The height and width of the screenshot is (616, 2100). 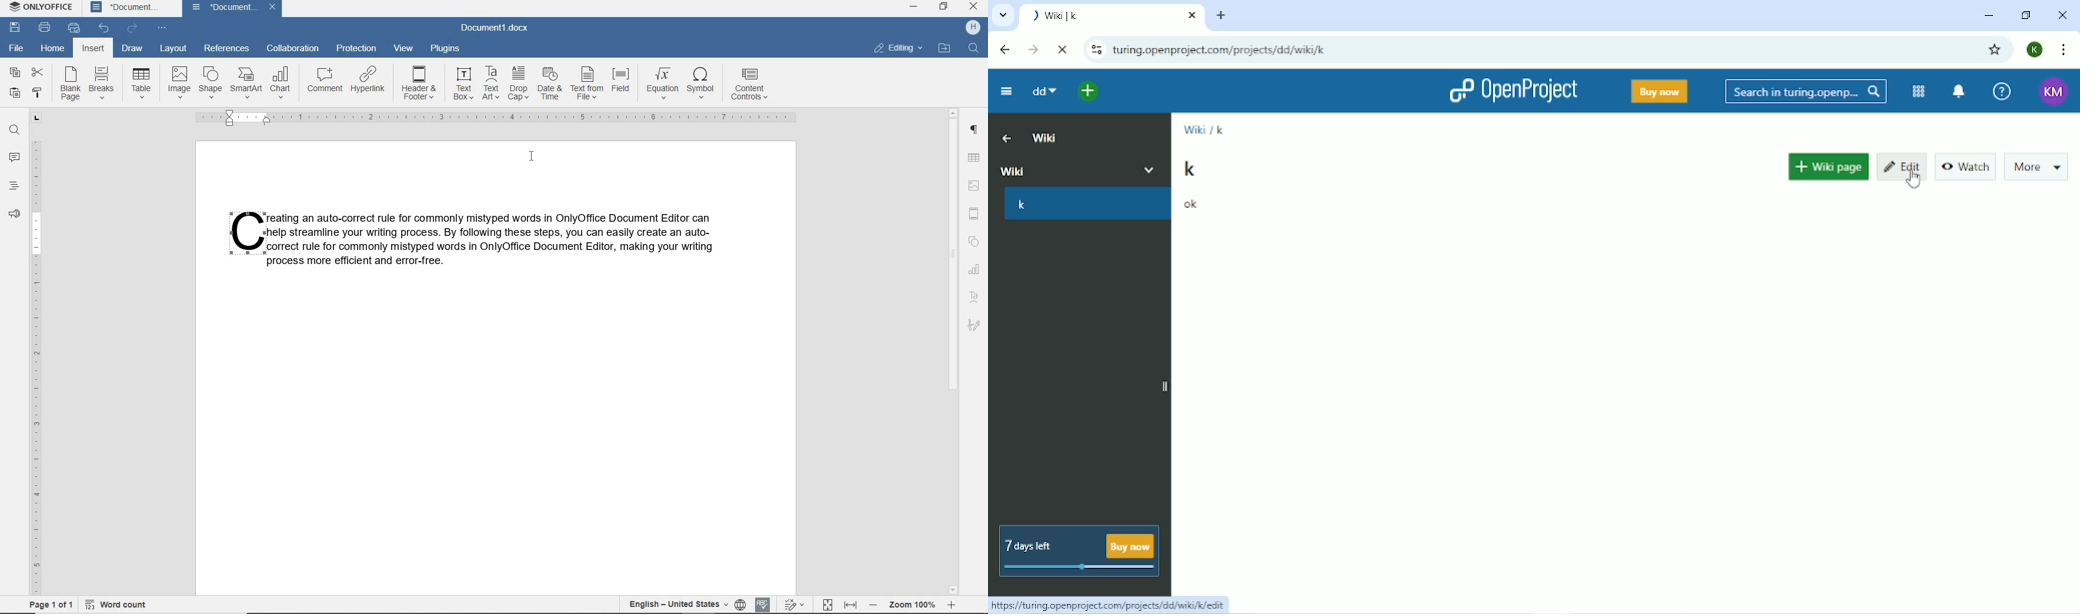 What do you see at coordinates (45, 26) in the screenshot?
I see `print` at bounding box center [45, 26].